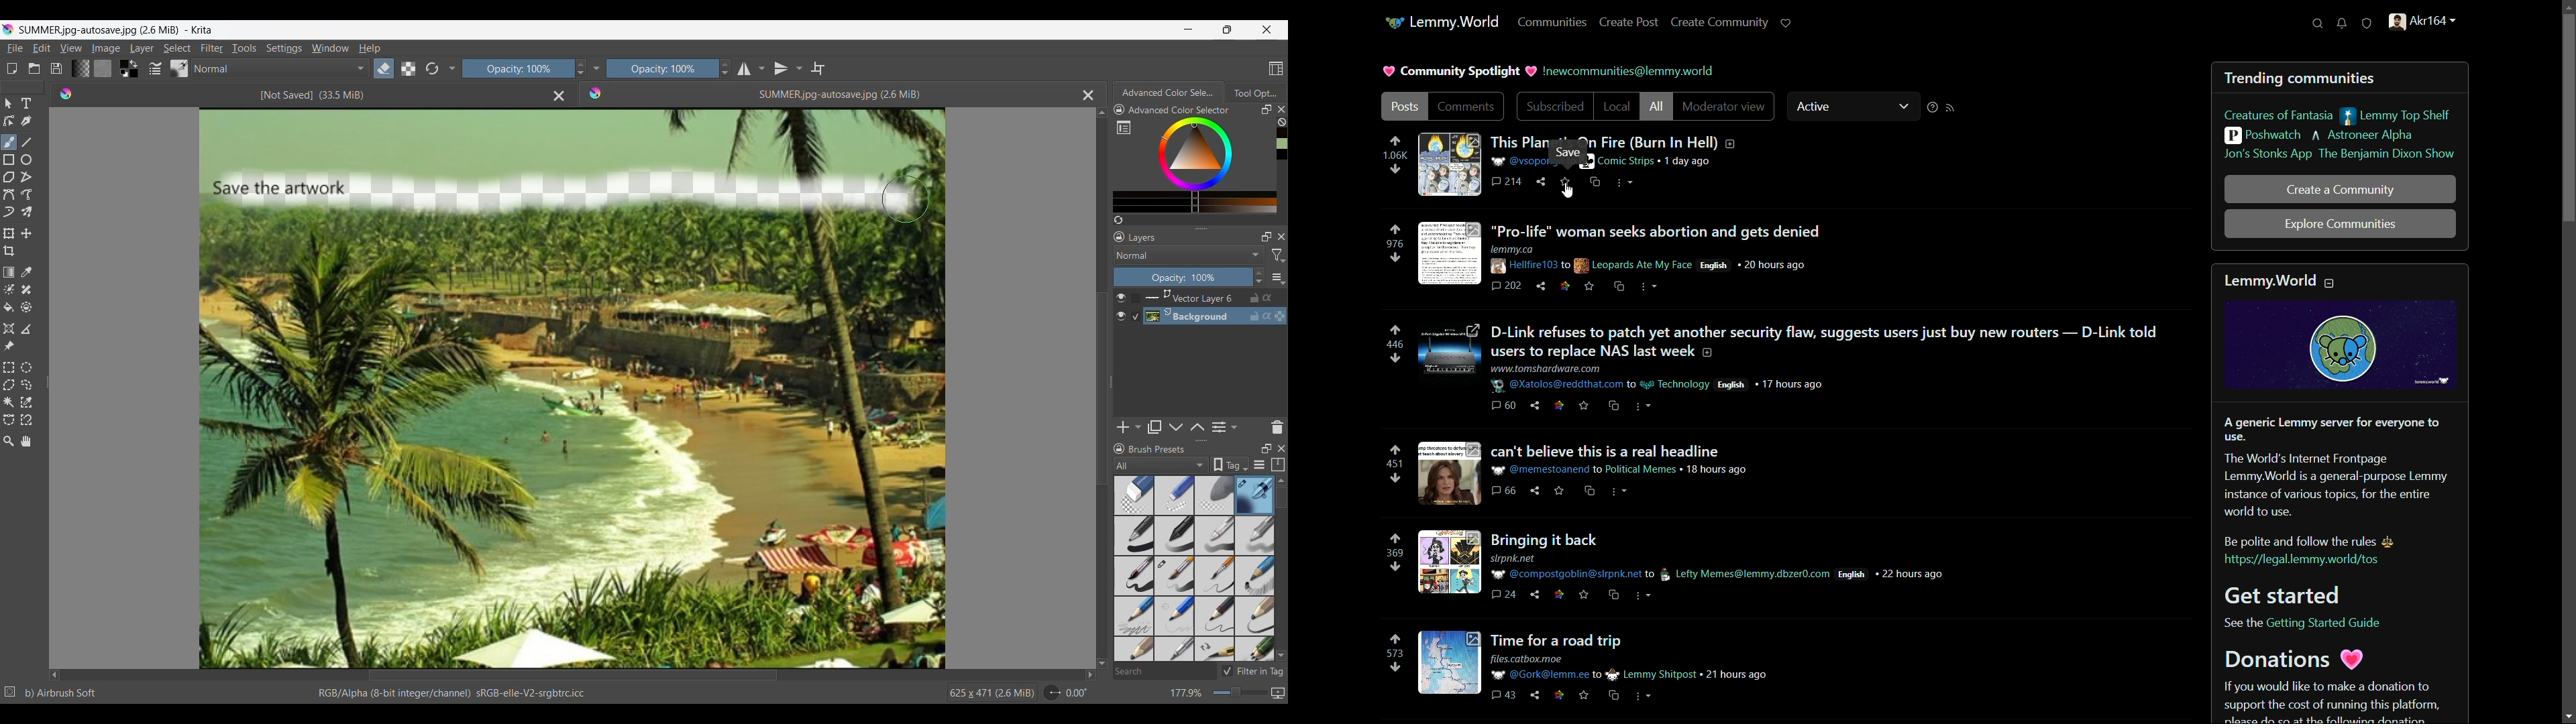  Describe the element at coordinates (1788, 23) in the screenshot. I see `support lemmy.world` at that location.